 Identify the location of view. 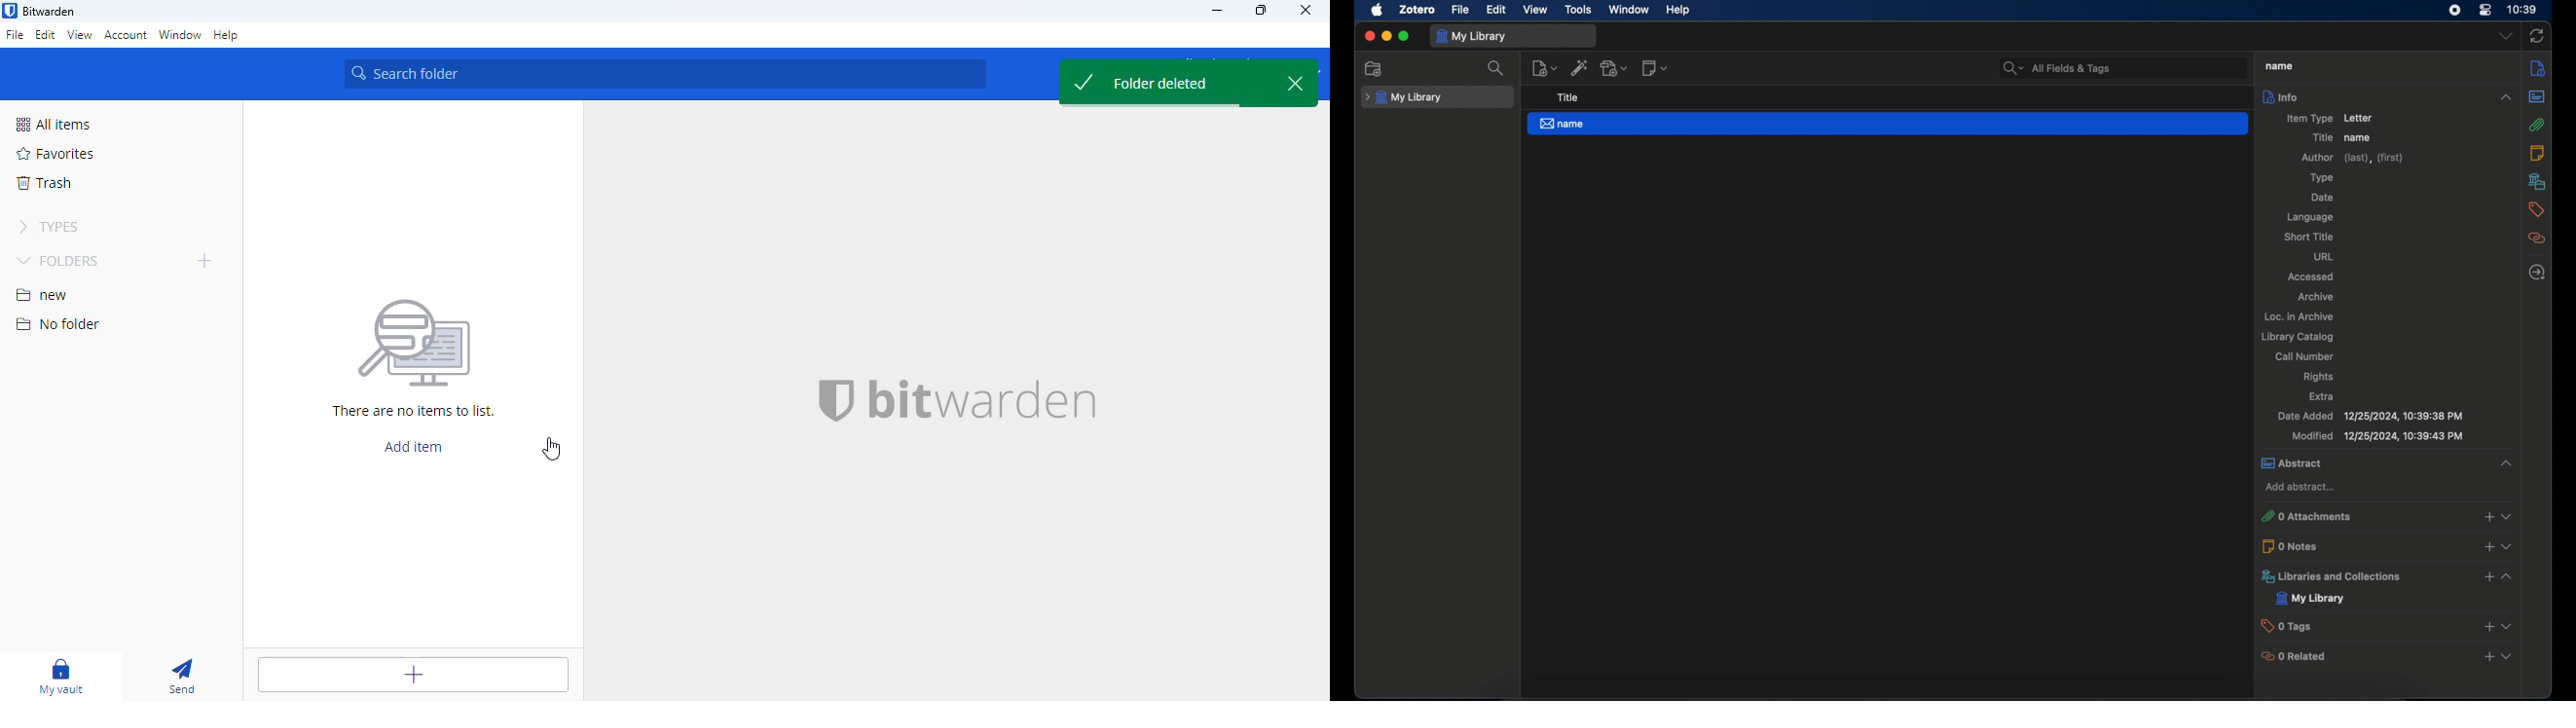
(1536, 10).